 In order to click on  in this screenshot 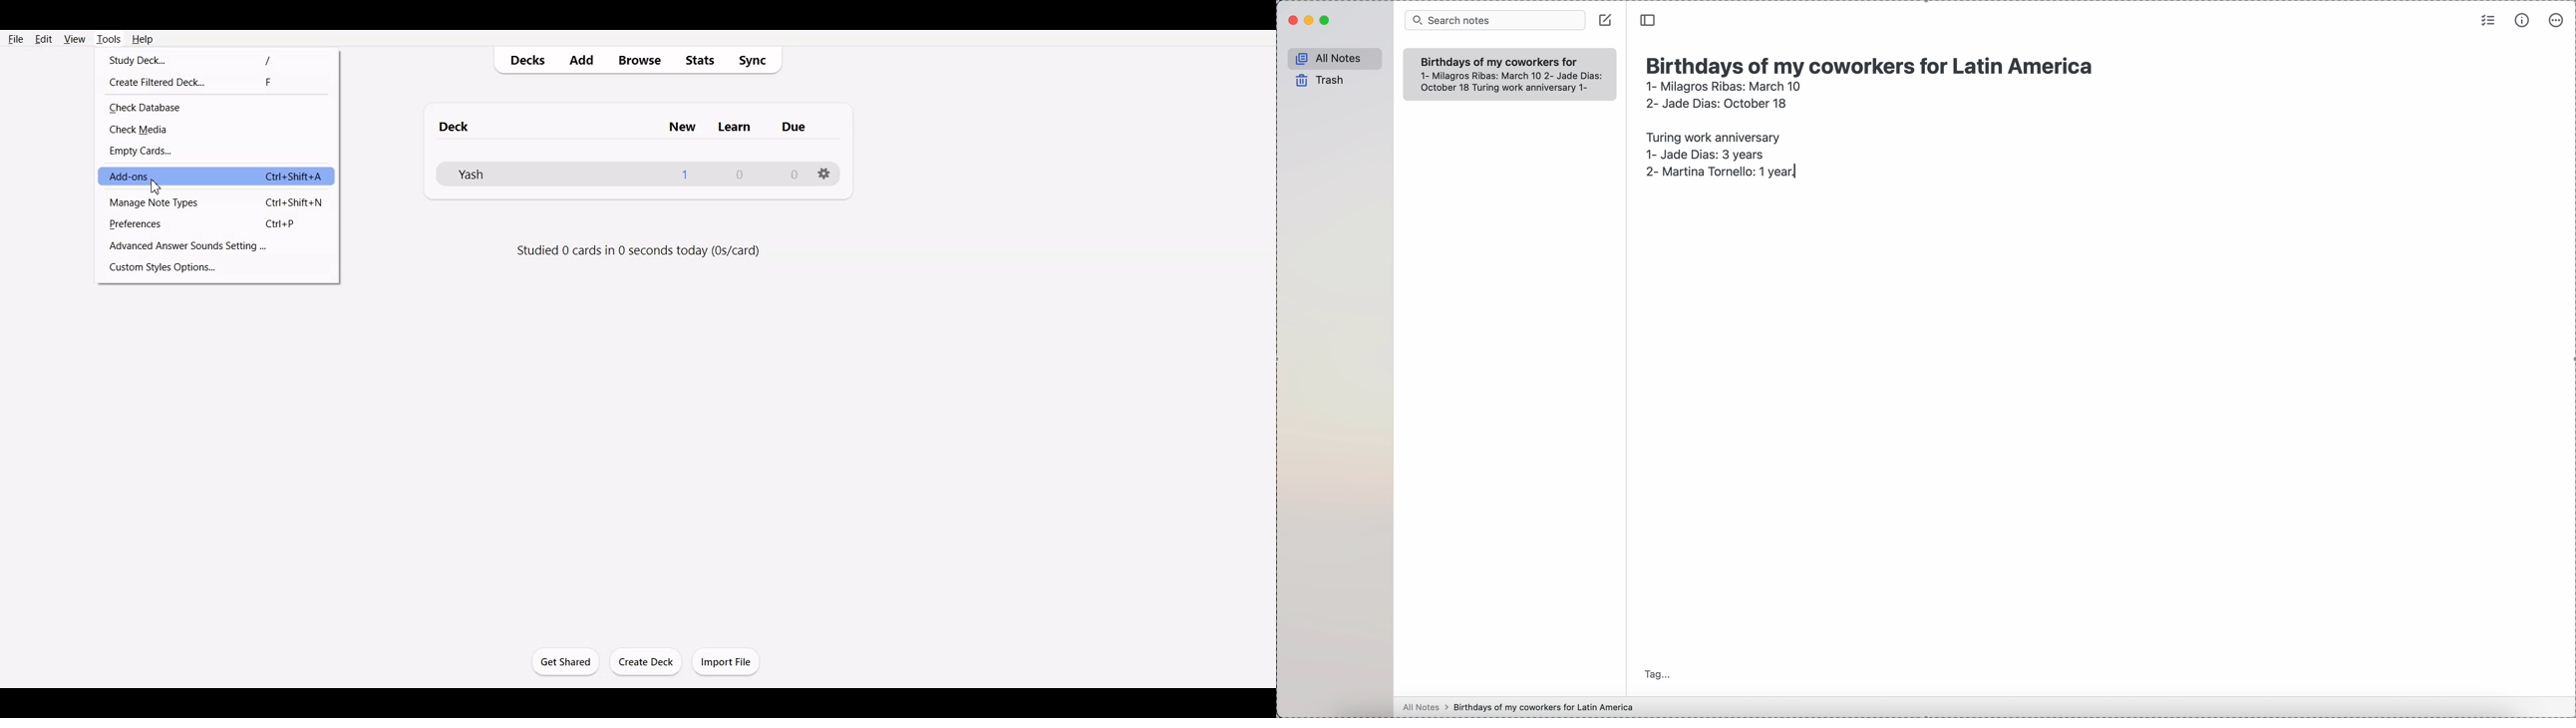, I will do `click(802, 121)`.